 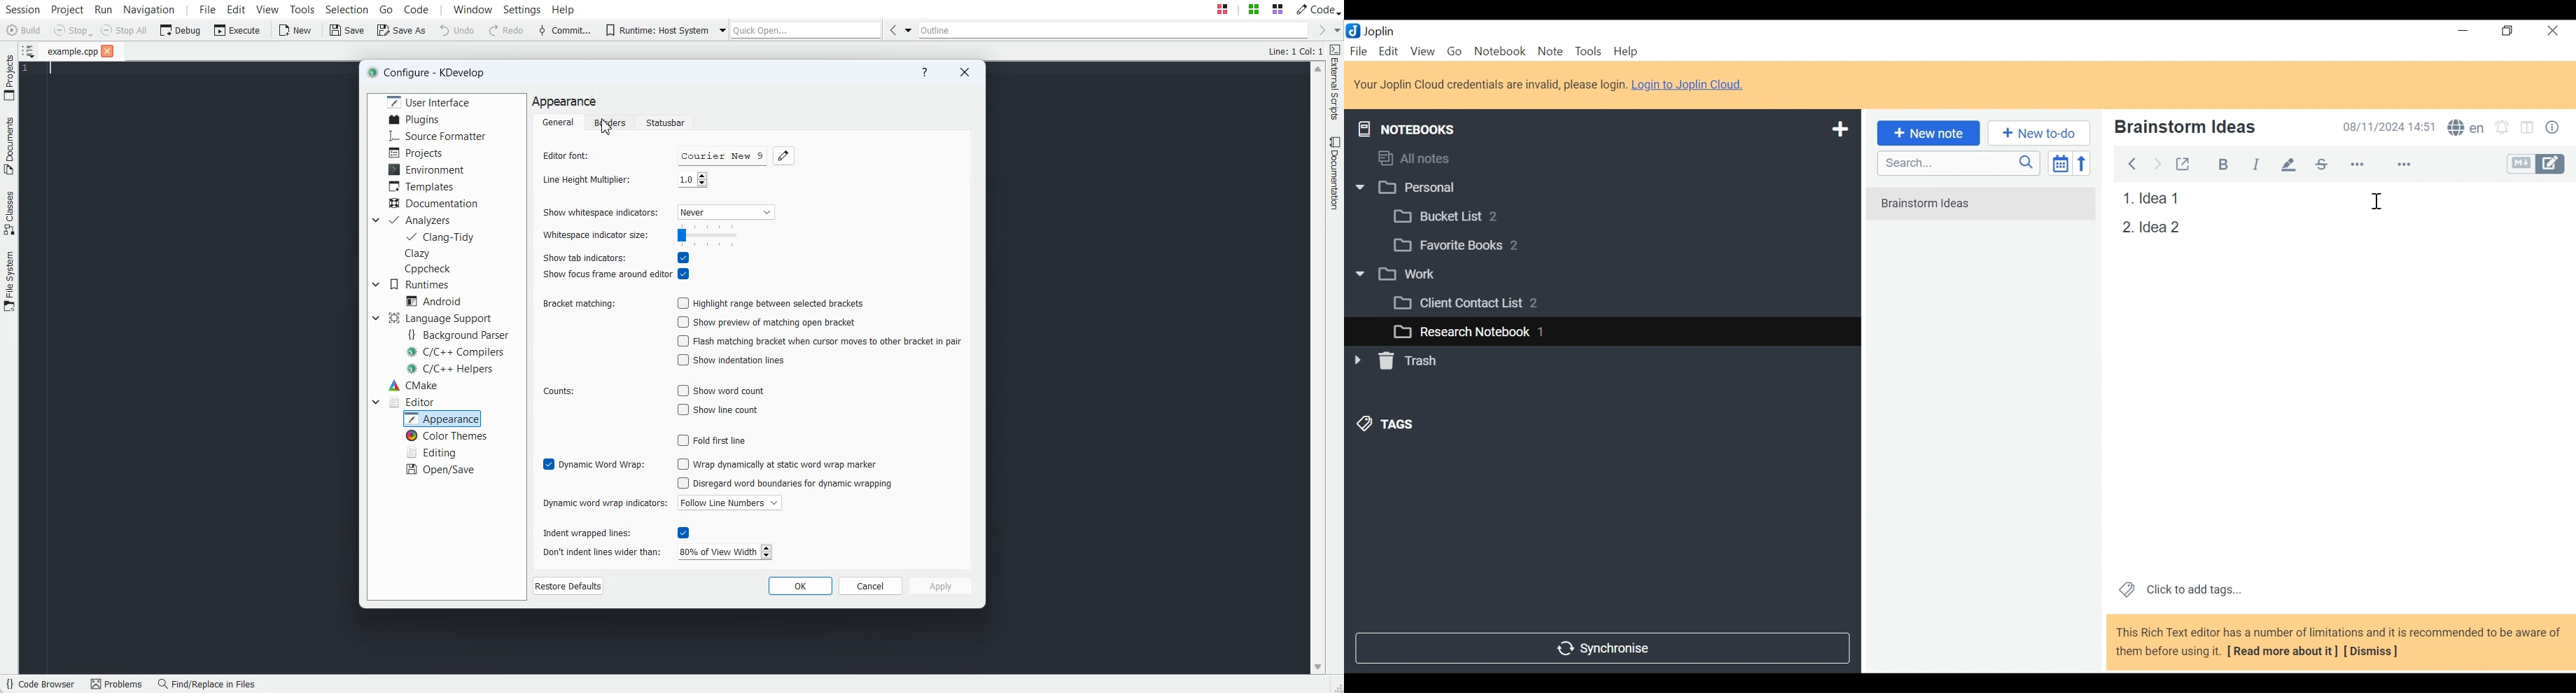 I want to click on Close, so click(x=2550, y=31).